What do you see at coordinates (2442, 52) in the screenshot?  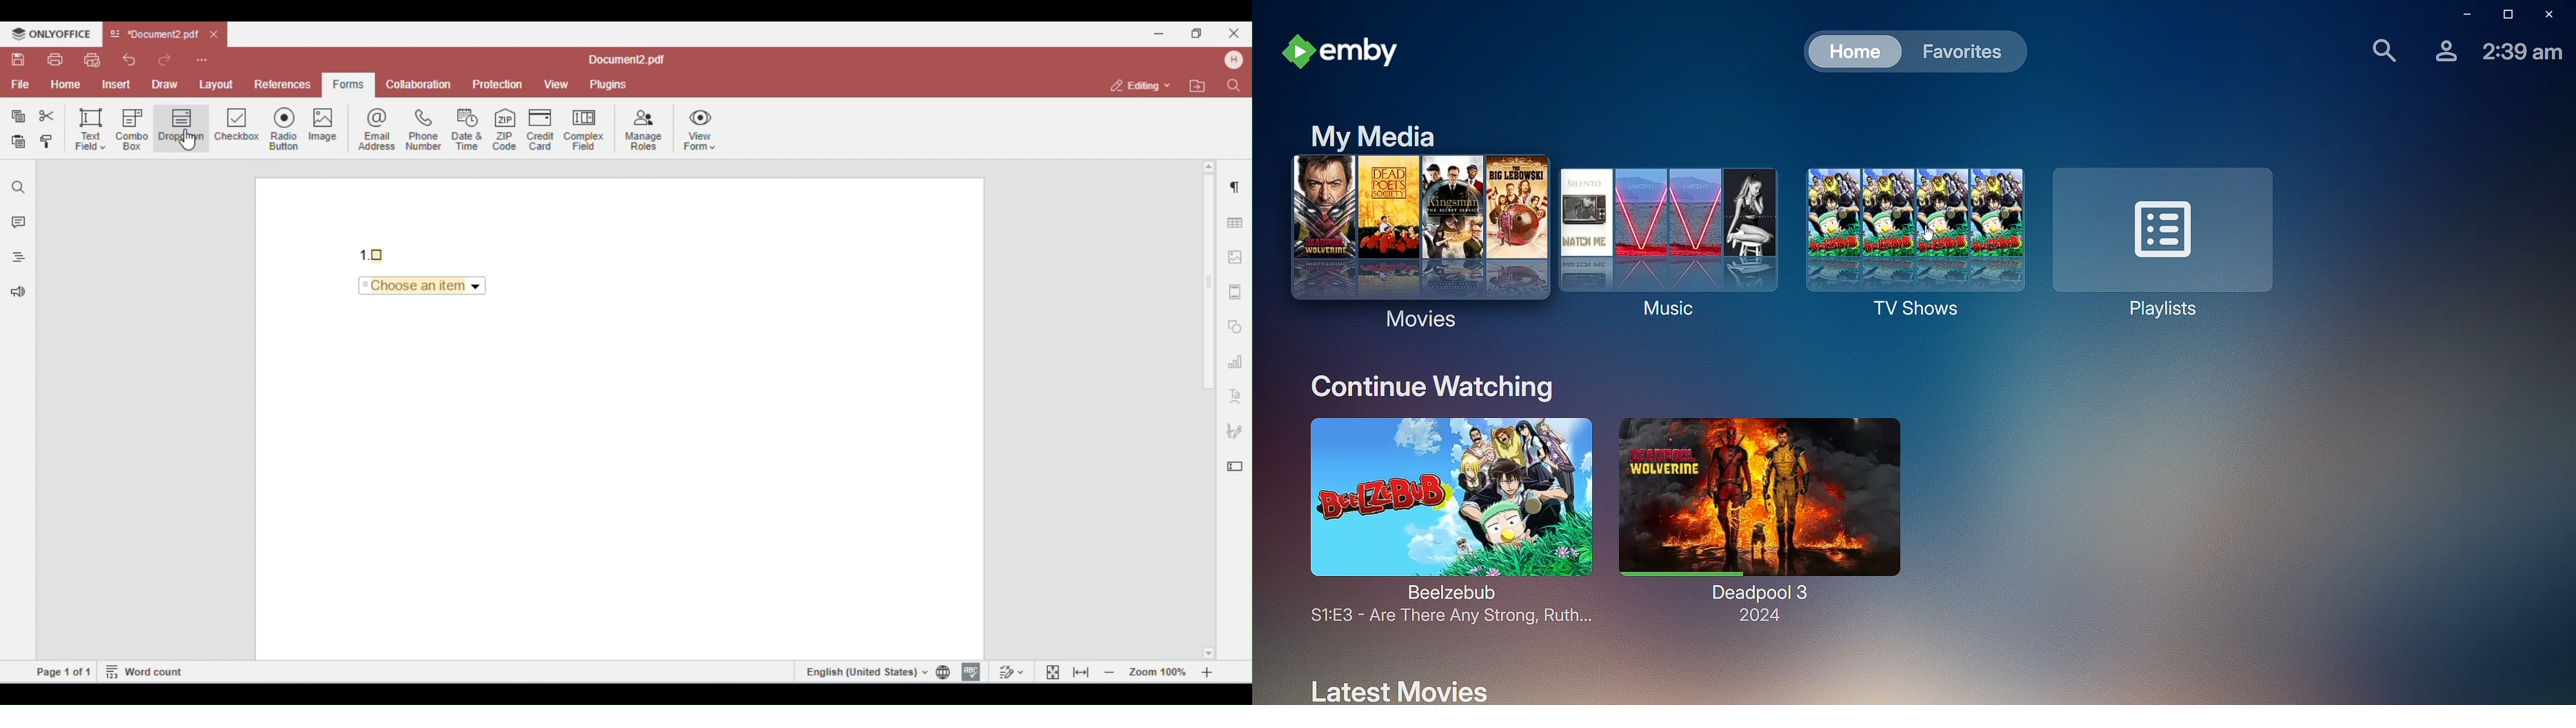 I see `Account` at bounding box center [2442, 52].